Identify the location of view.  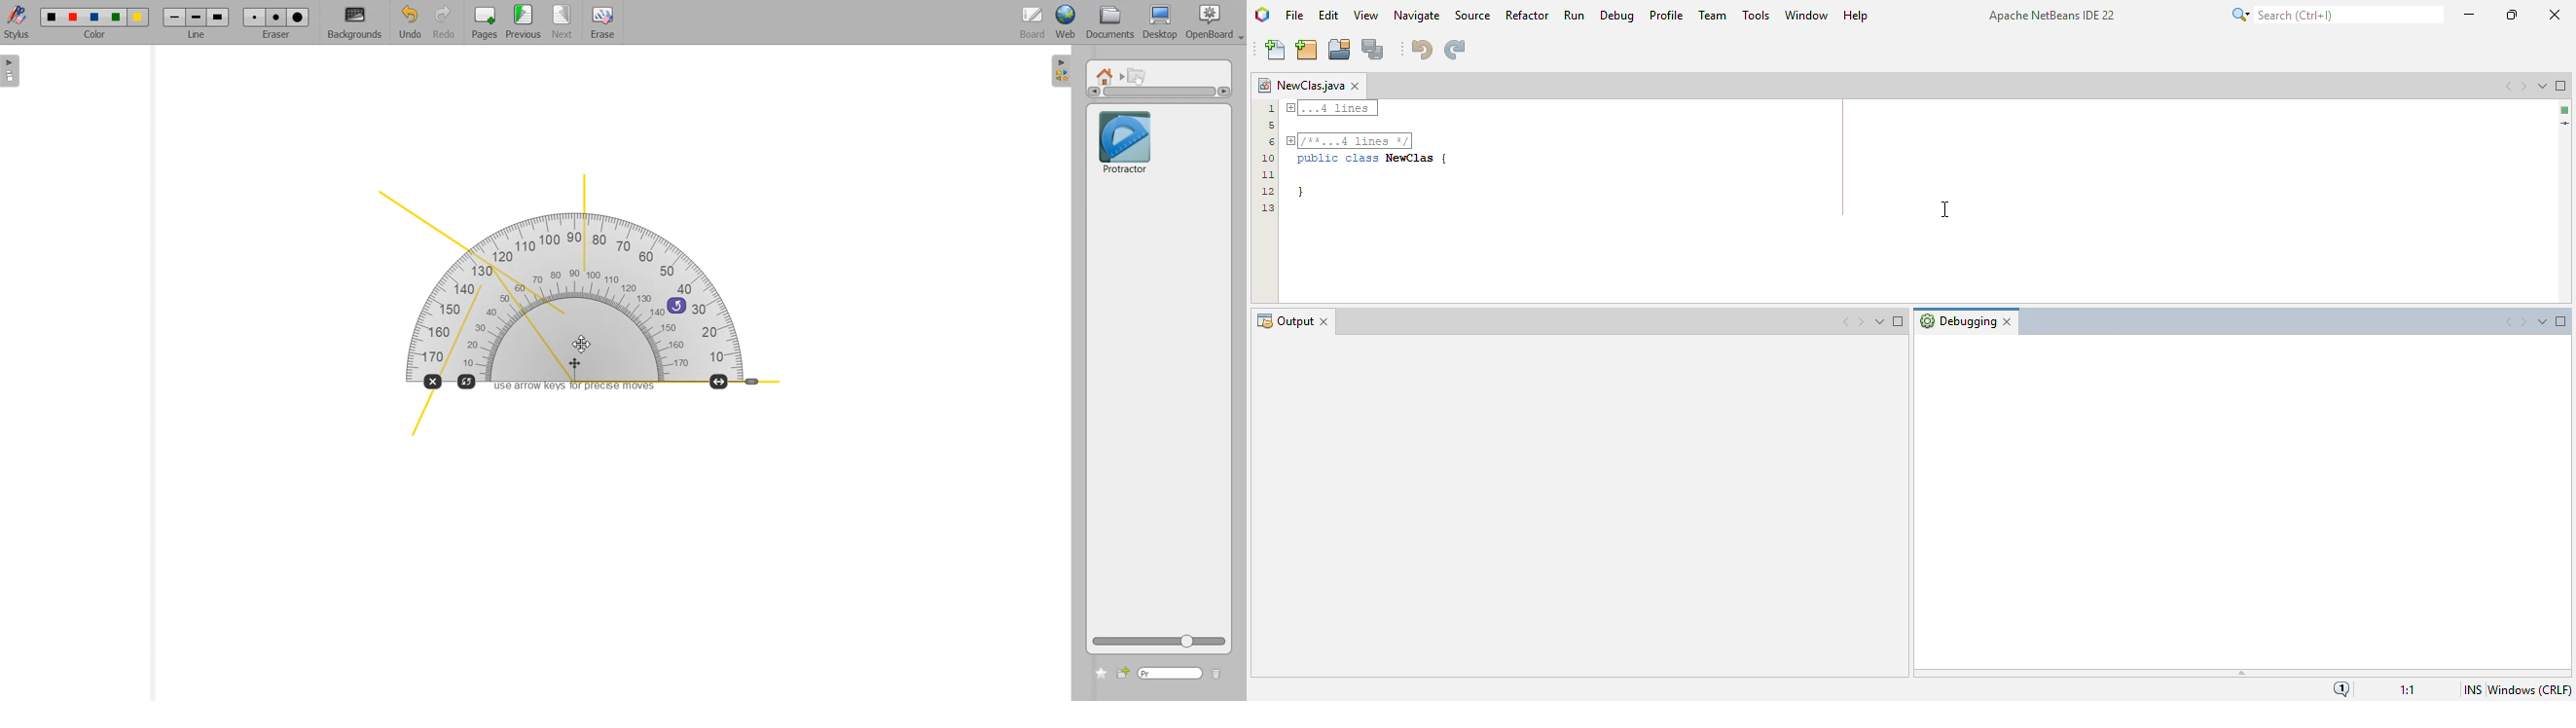
(1366, 15).